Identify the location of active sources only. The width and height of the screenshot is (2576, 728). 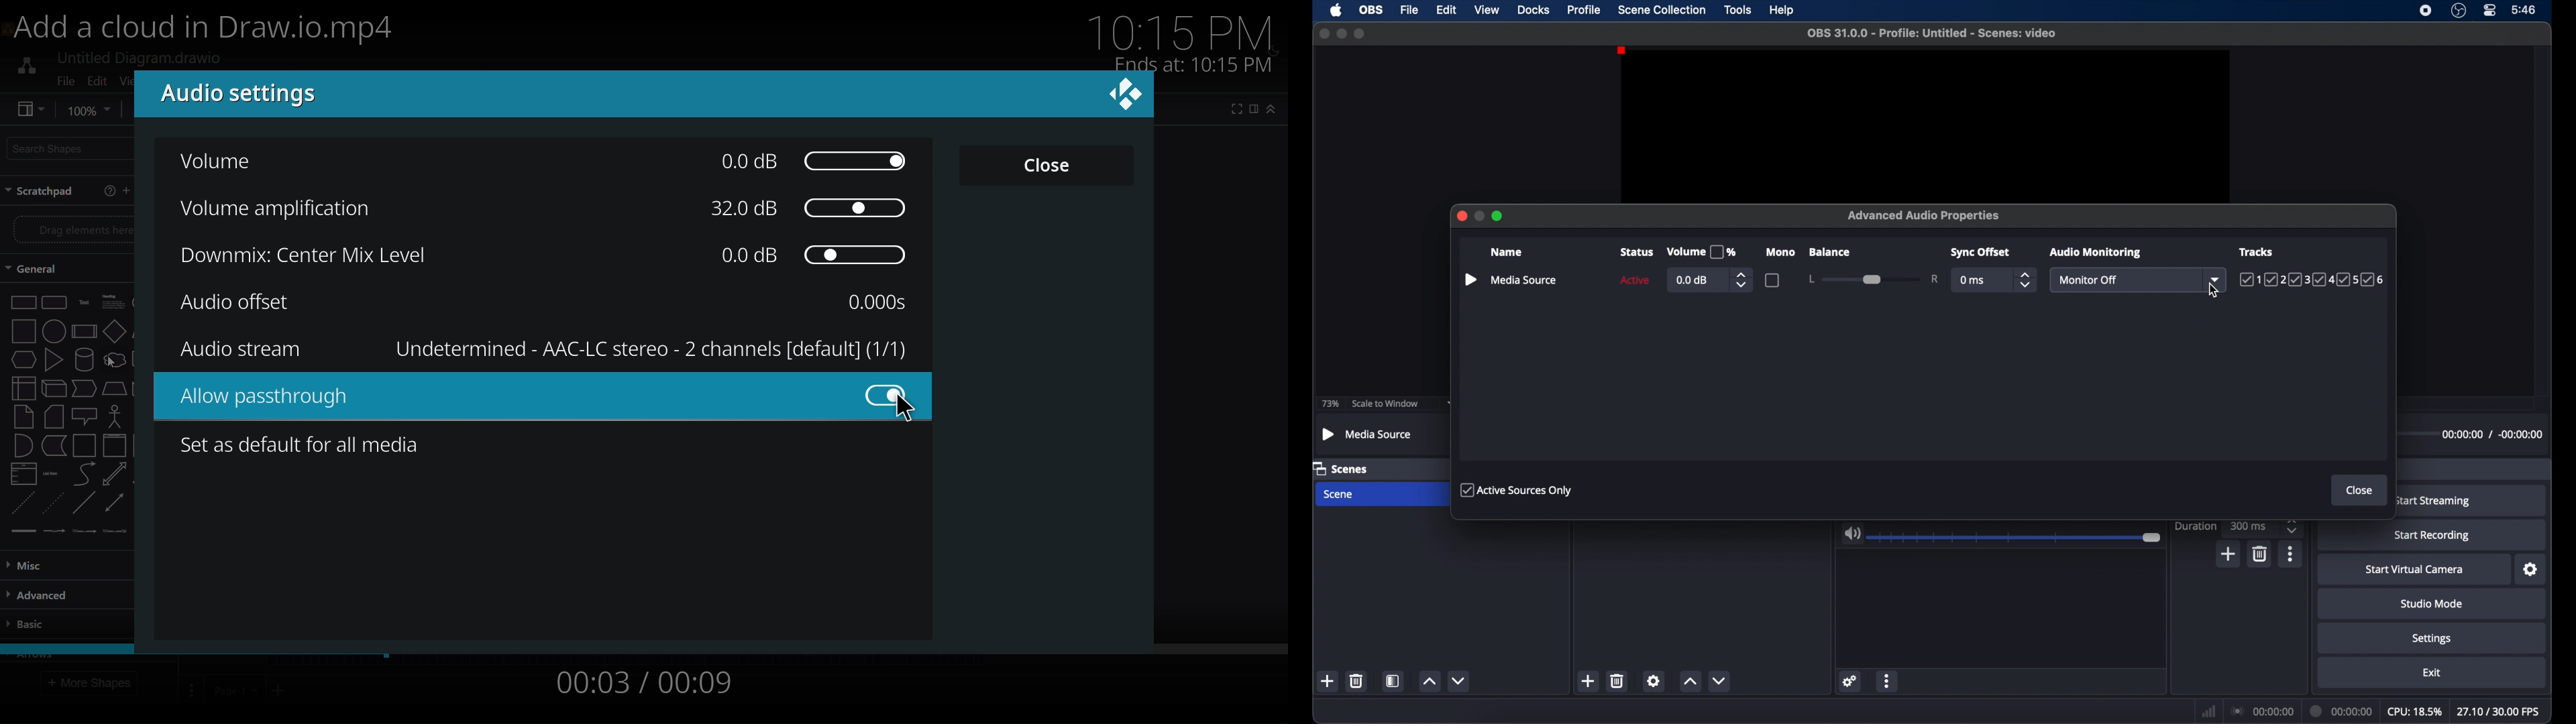
(1517, 489).